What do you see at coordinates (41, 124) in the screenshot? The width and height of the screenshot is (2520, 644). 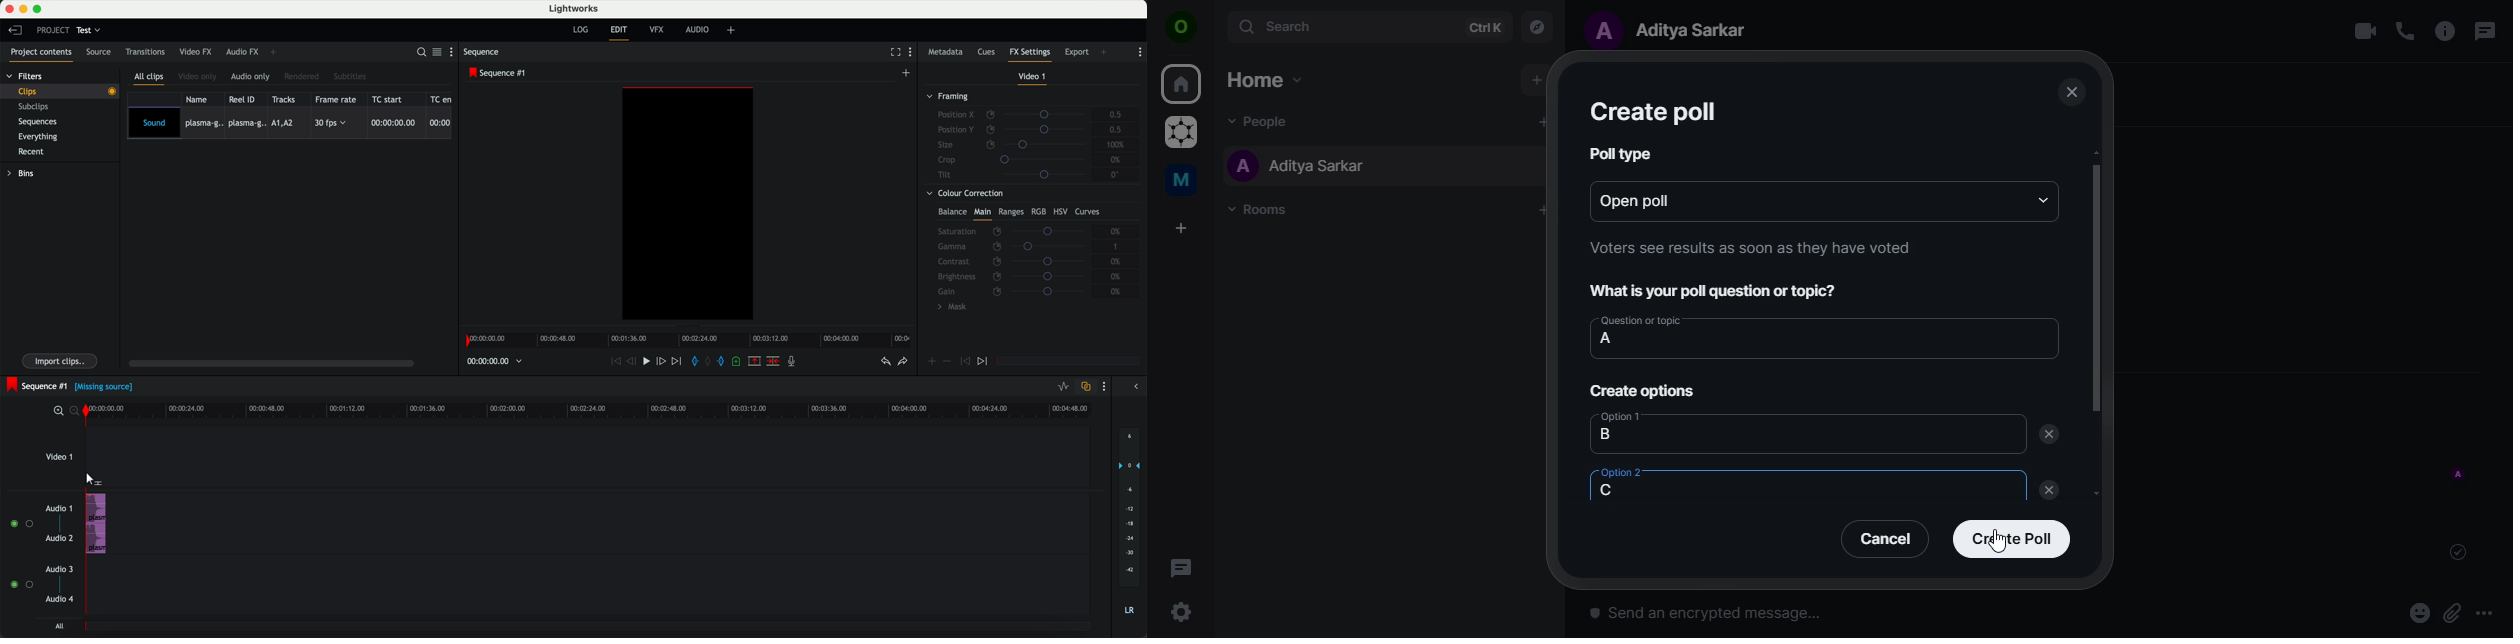 I see `sequences` at bounding box center [41, 124].